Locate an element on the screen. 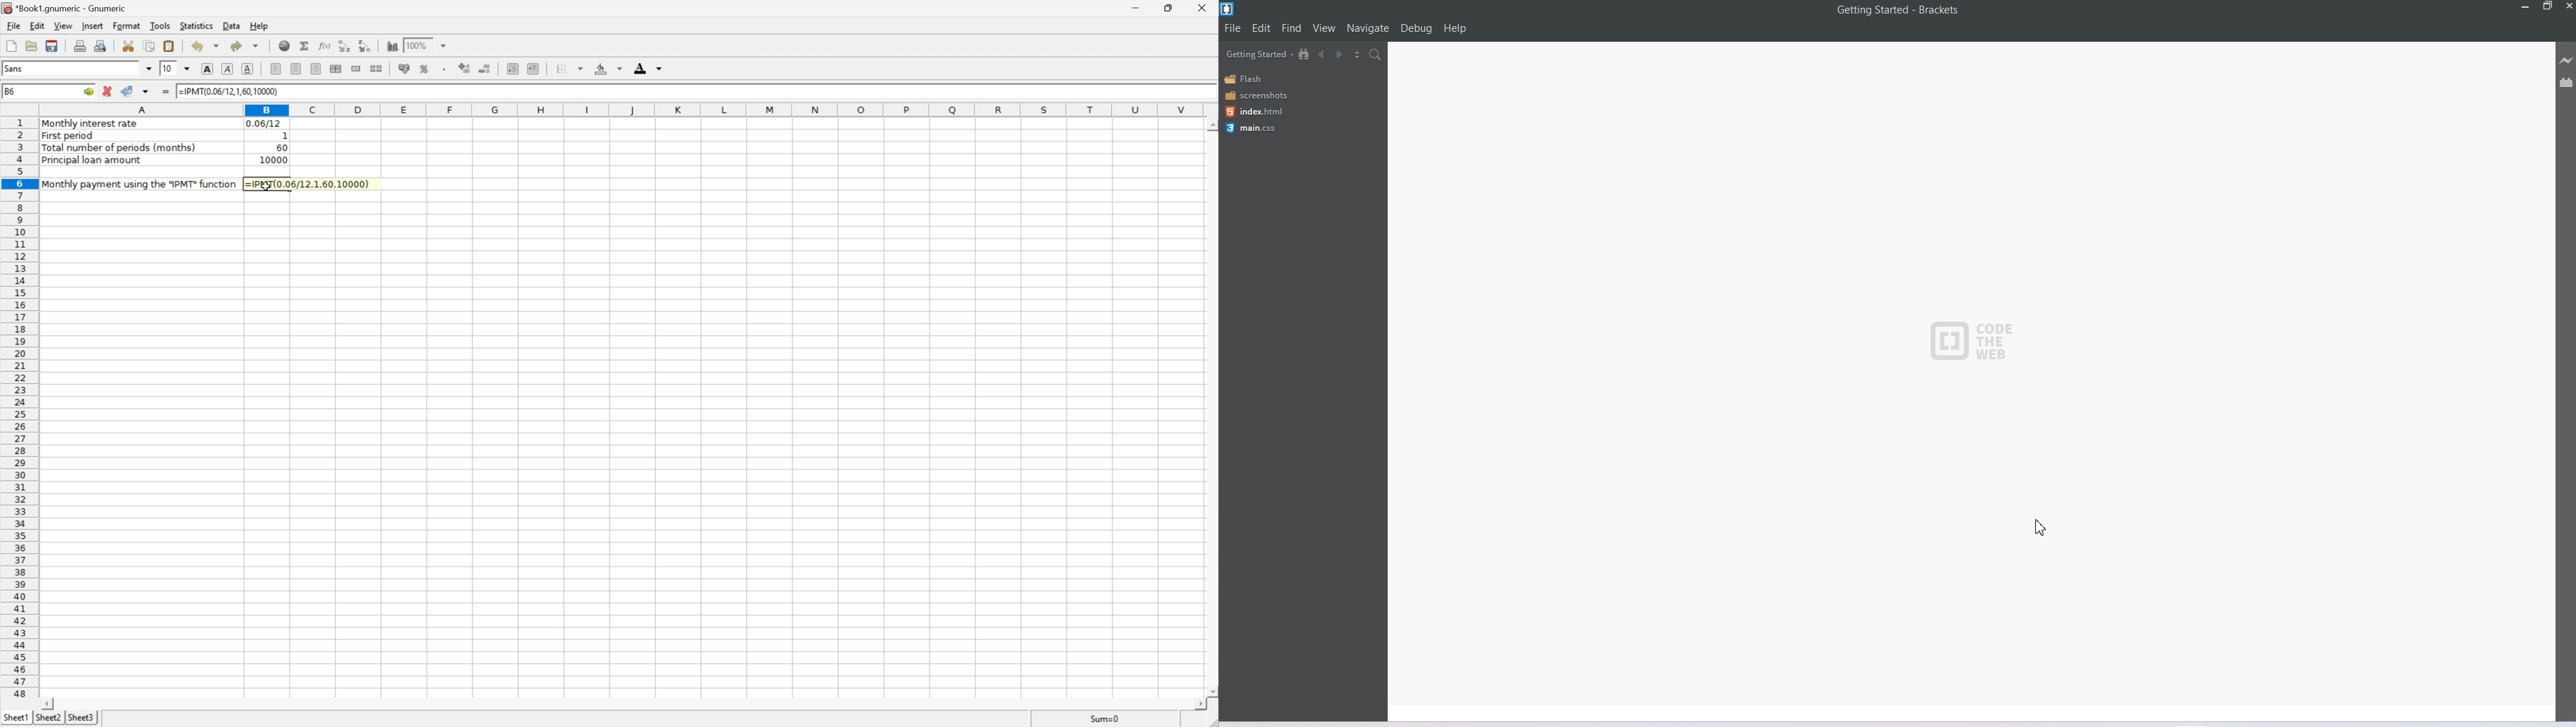 The height and width of the screenshot is (728, 2576). Format the selection as accounting is located at coordinates (405, 68).